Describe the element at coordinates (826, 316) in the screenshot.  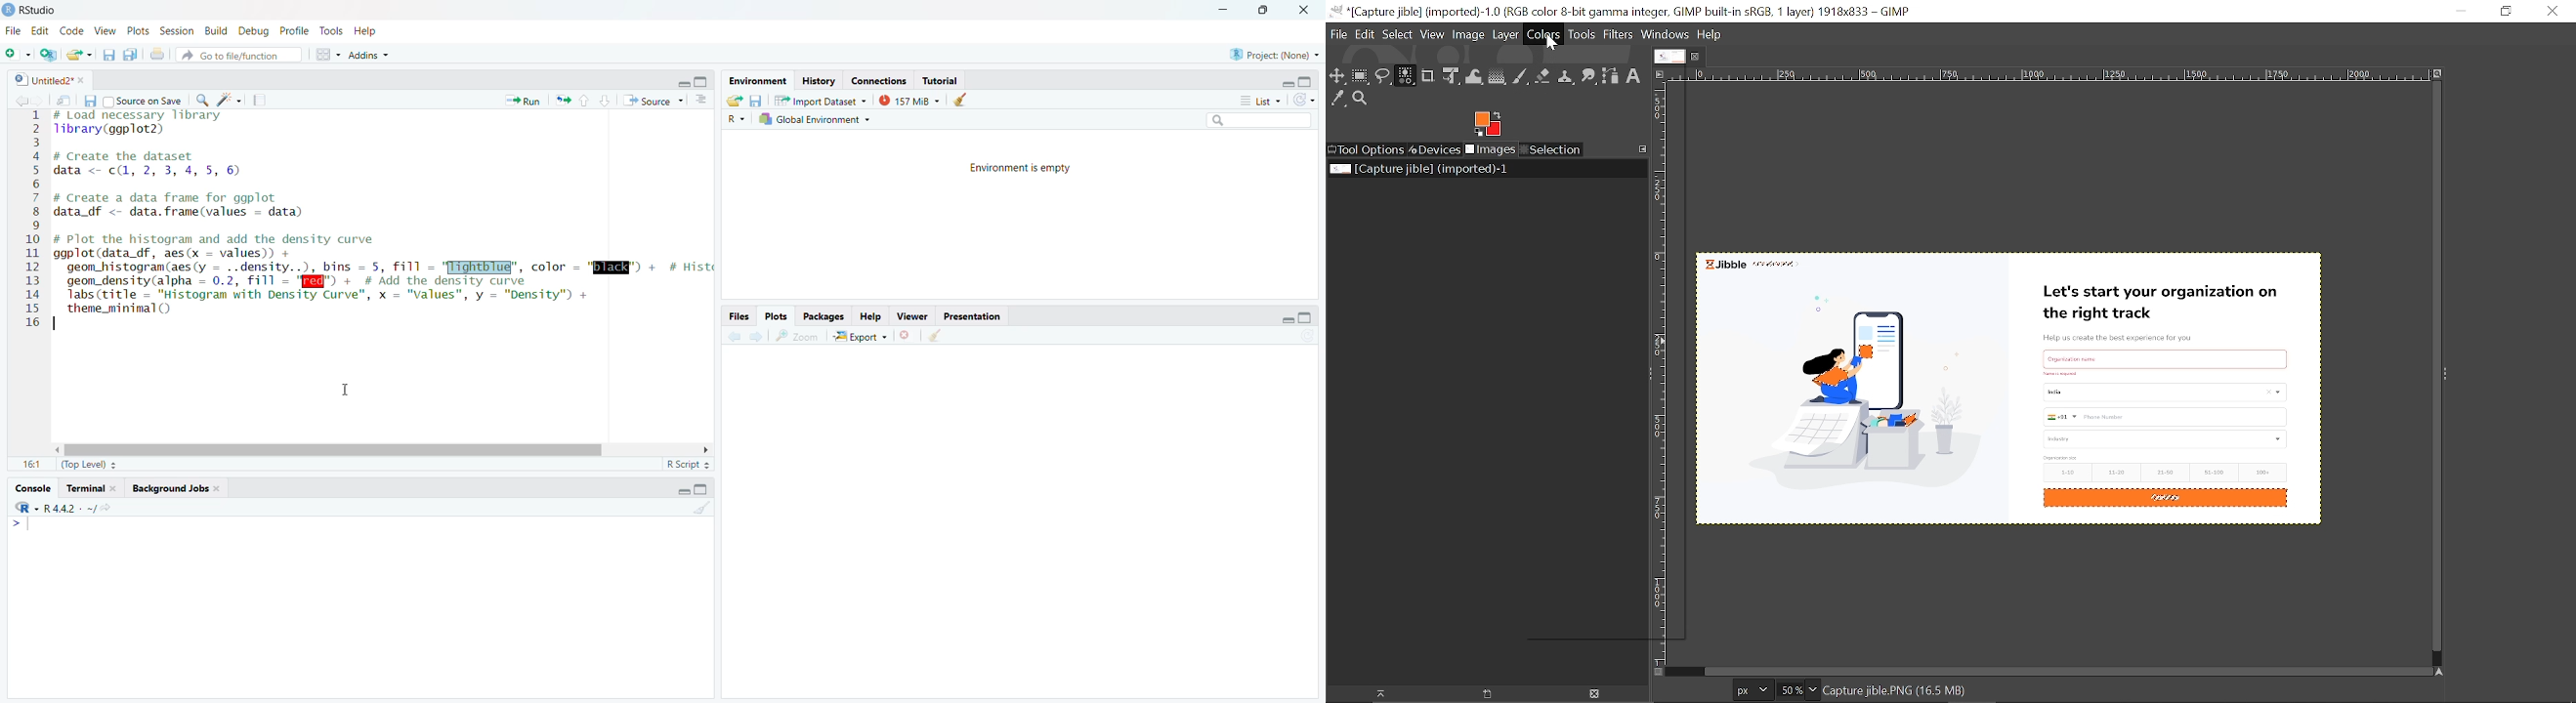
I see `Packages` at that location.